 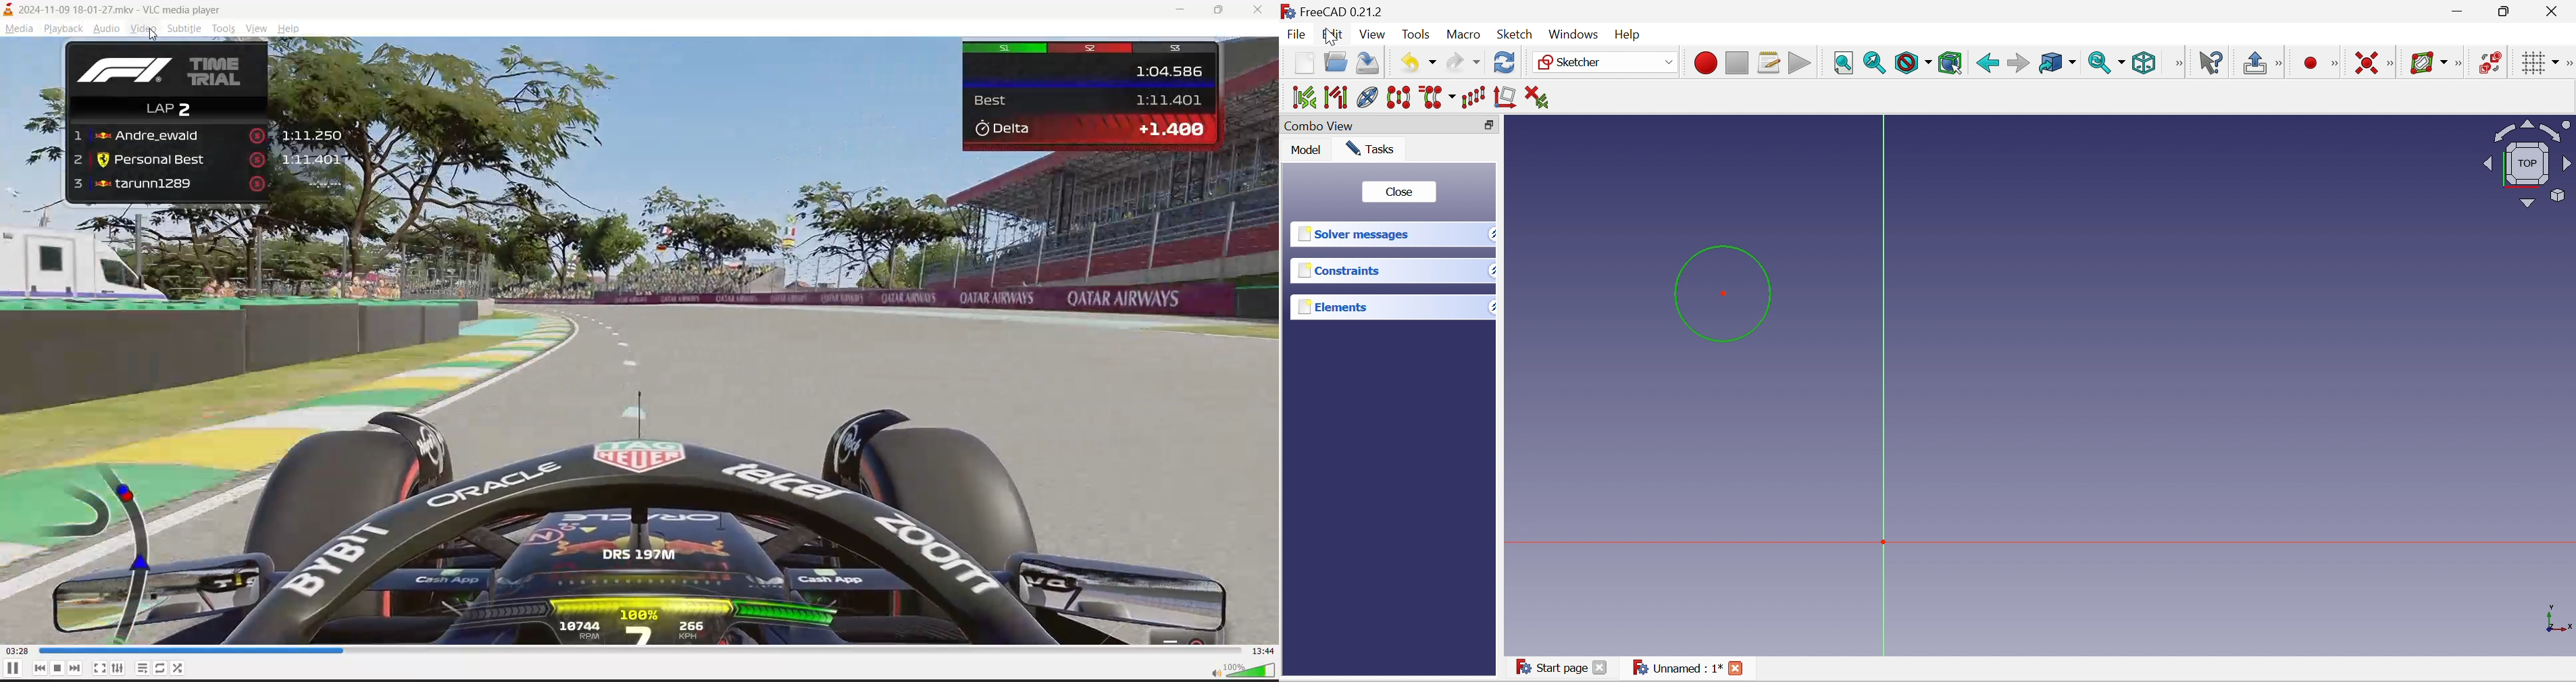 I want to click on Fit all, so click(x=1842, y=63).